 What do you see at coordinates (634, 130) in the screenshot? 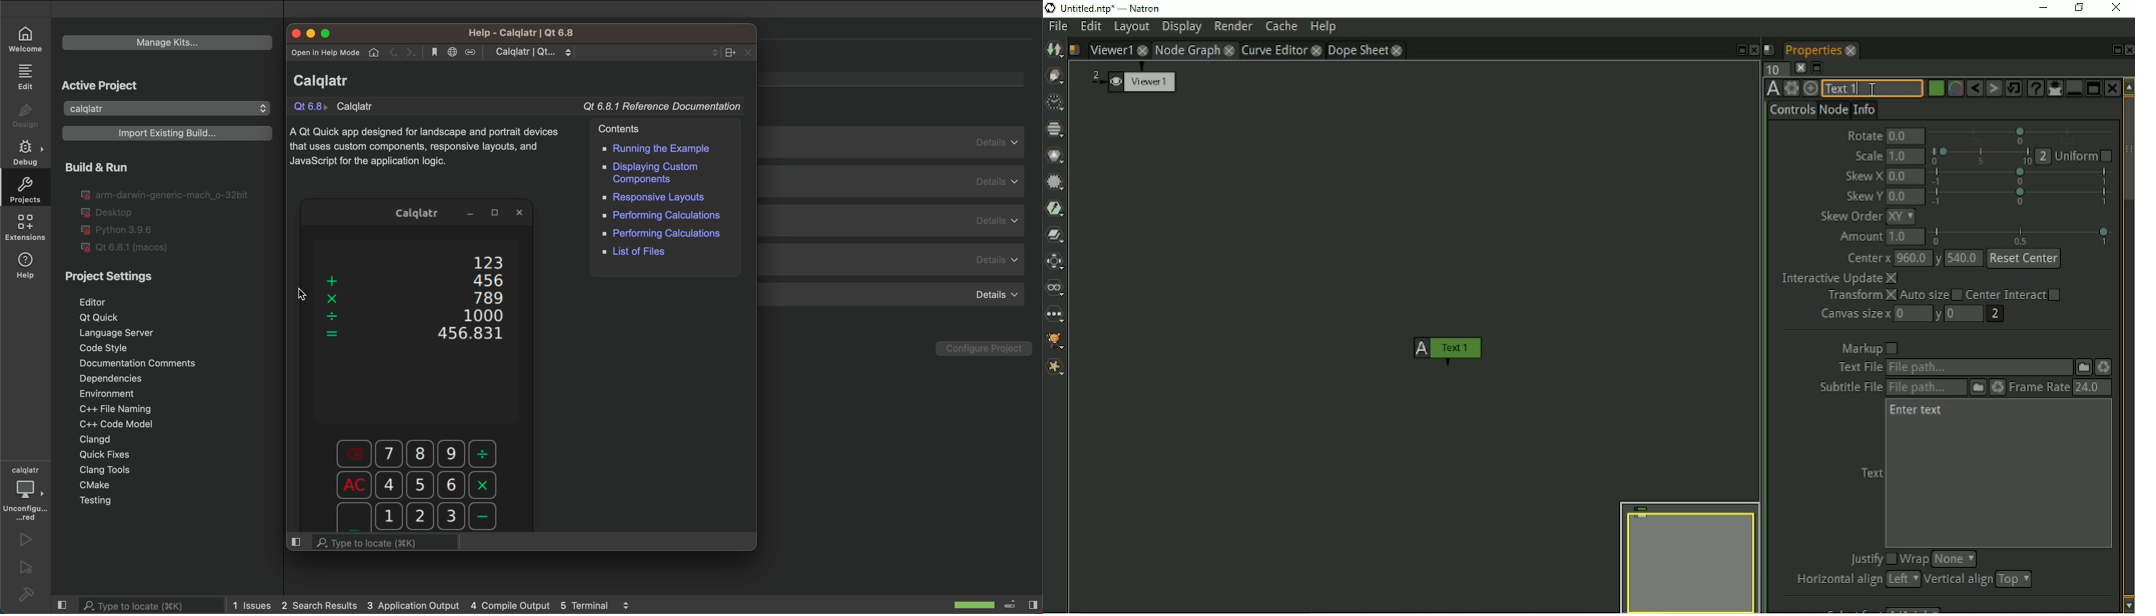
I see `contents` at bounding box center [634, 130].